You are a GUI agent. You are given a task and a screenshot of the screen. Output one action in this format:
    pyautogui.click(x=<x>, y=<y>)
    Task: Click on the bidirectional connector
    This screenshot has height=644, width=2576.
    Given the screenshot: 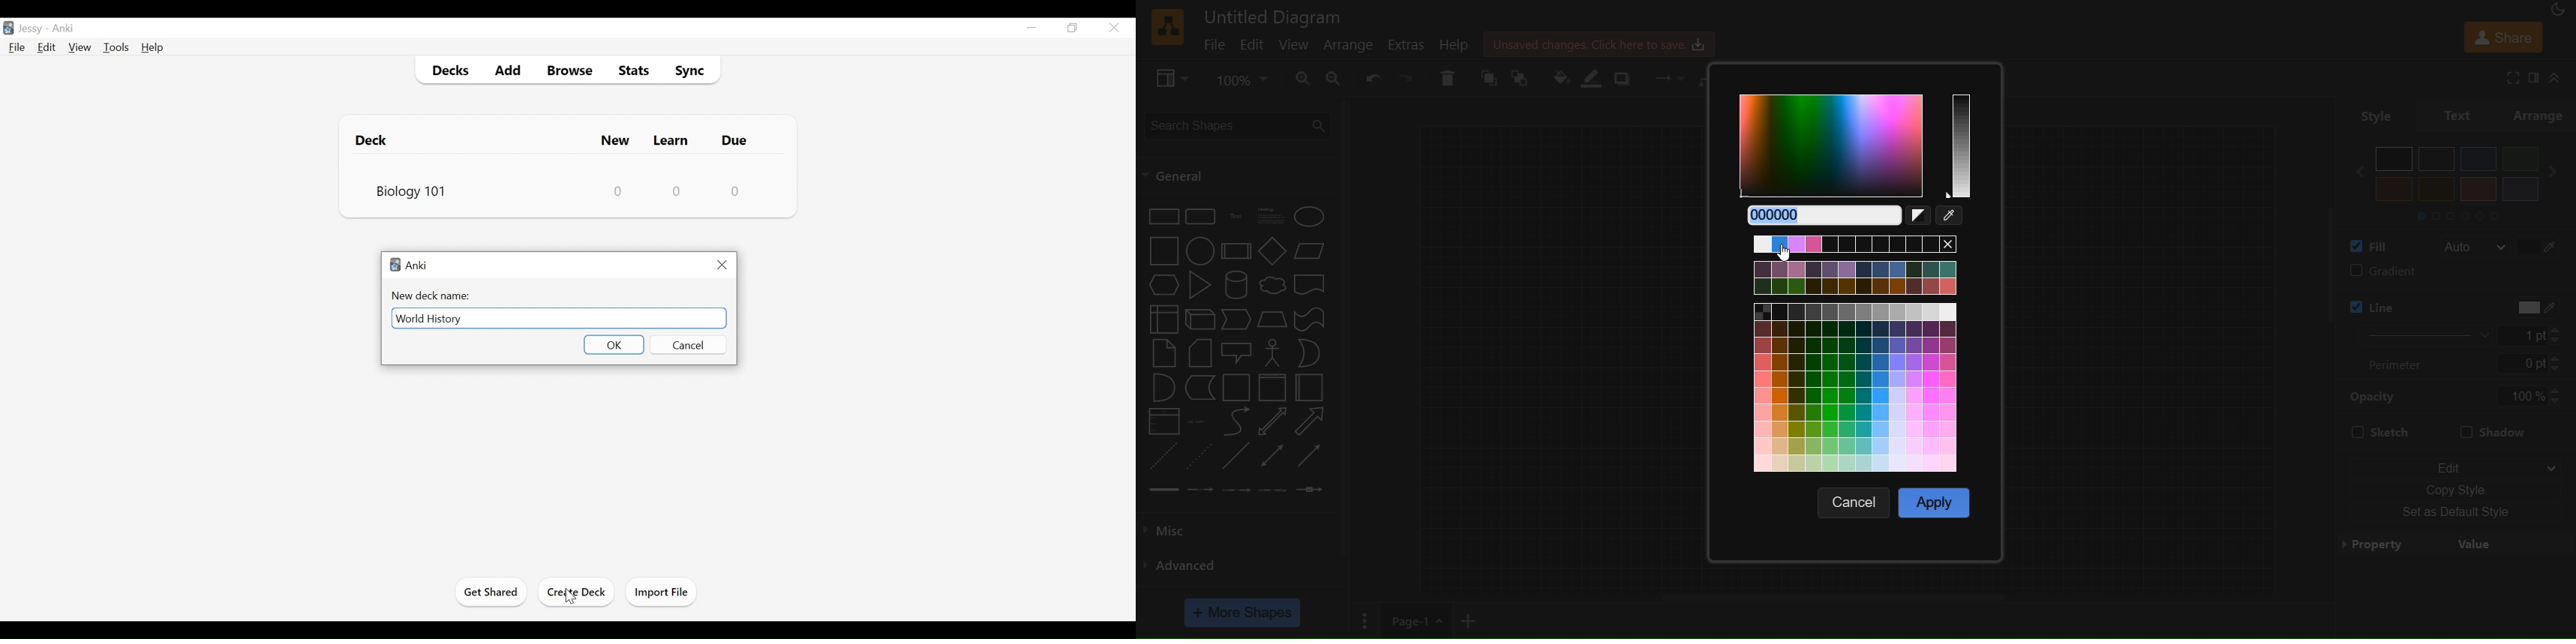 What is the action you would take?
    pyautogui.click(x=1274, y=455)
    